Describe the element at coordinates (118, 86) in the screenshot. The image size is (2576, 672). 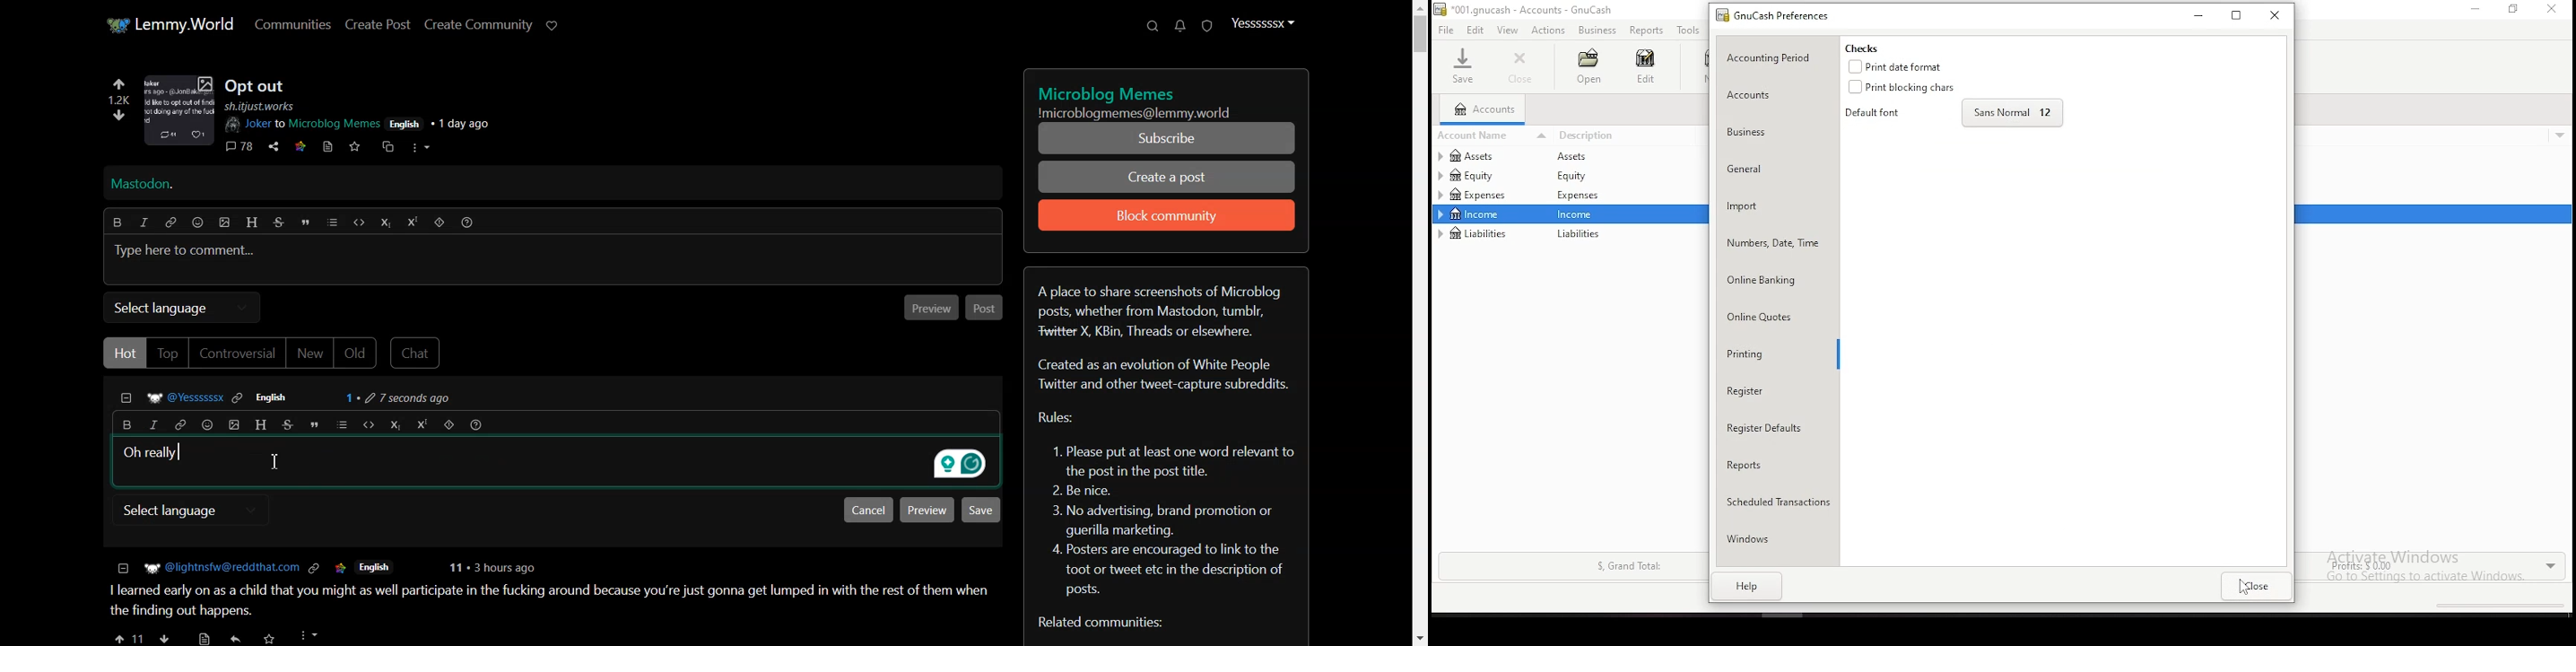
I see `upvote` at that location.